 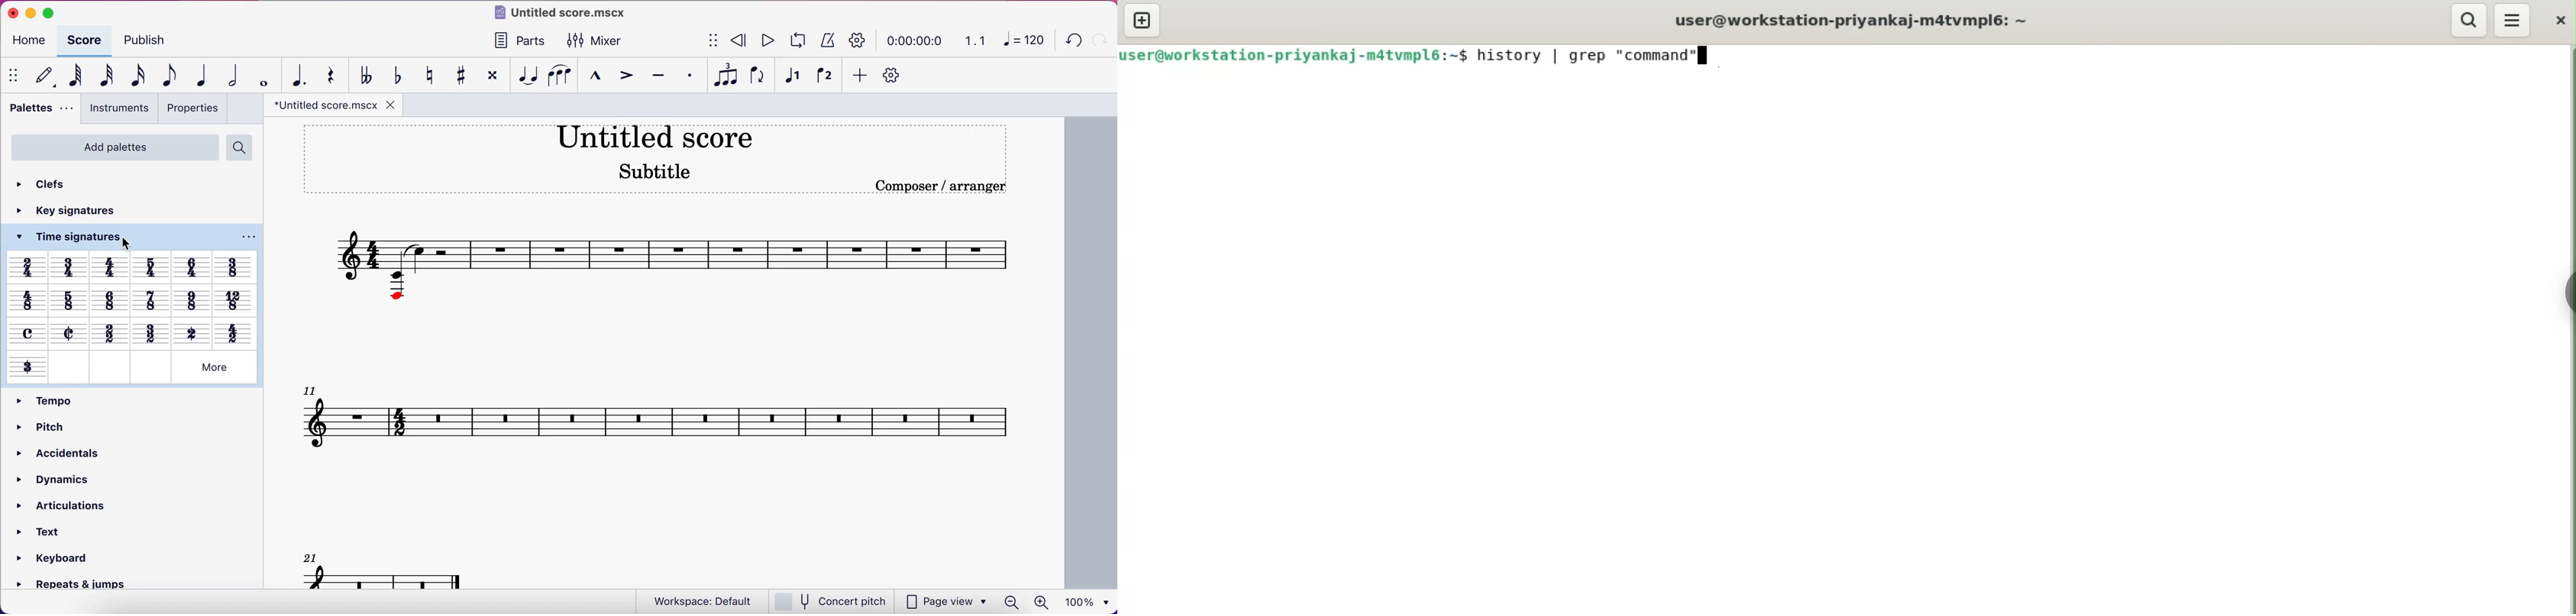 What do you see at coordinates (771, 41) in the screenshot?
I see `play` at bounding box center [771, 41].